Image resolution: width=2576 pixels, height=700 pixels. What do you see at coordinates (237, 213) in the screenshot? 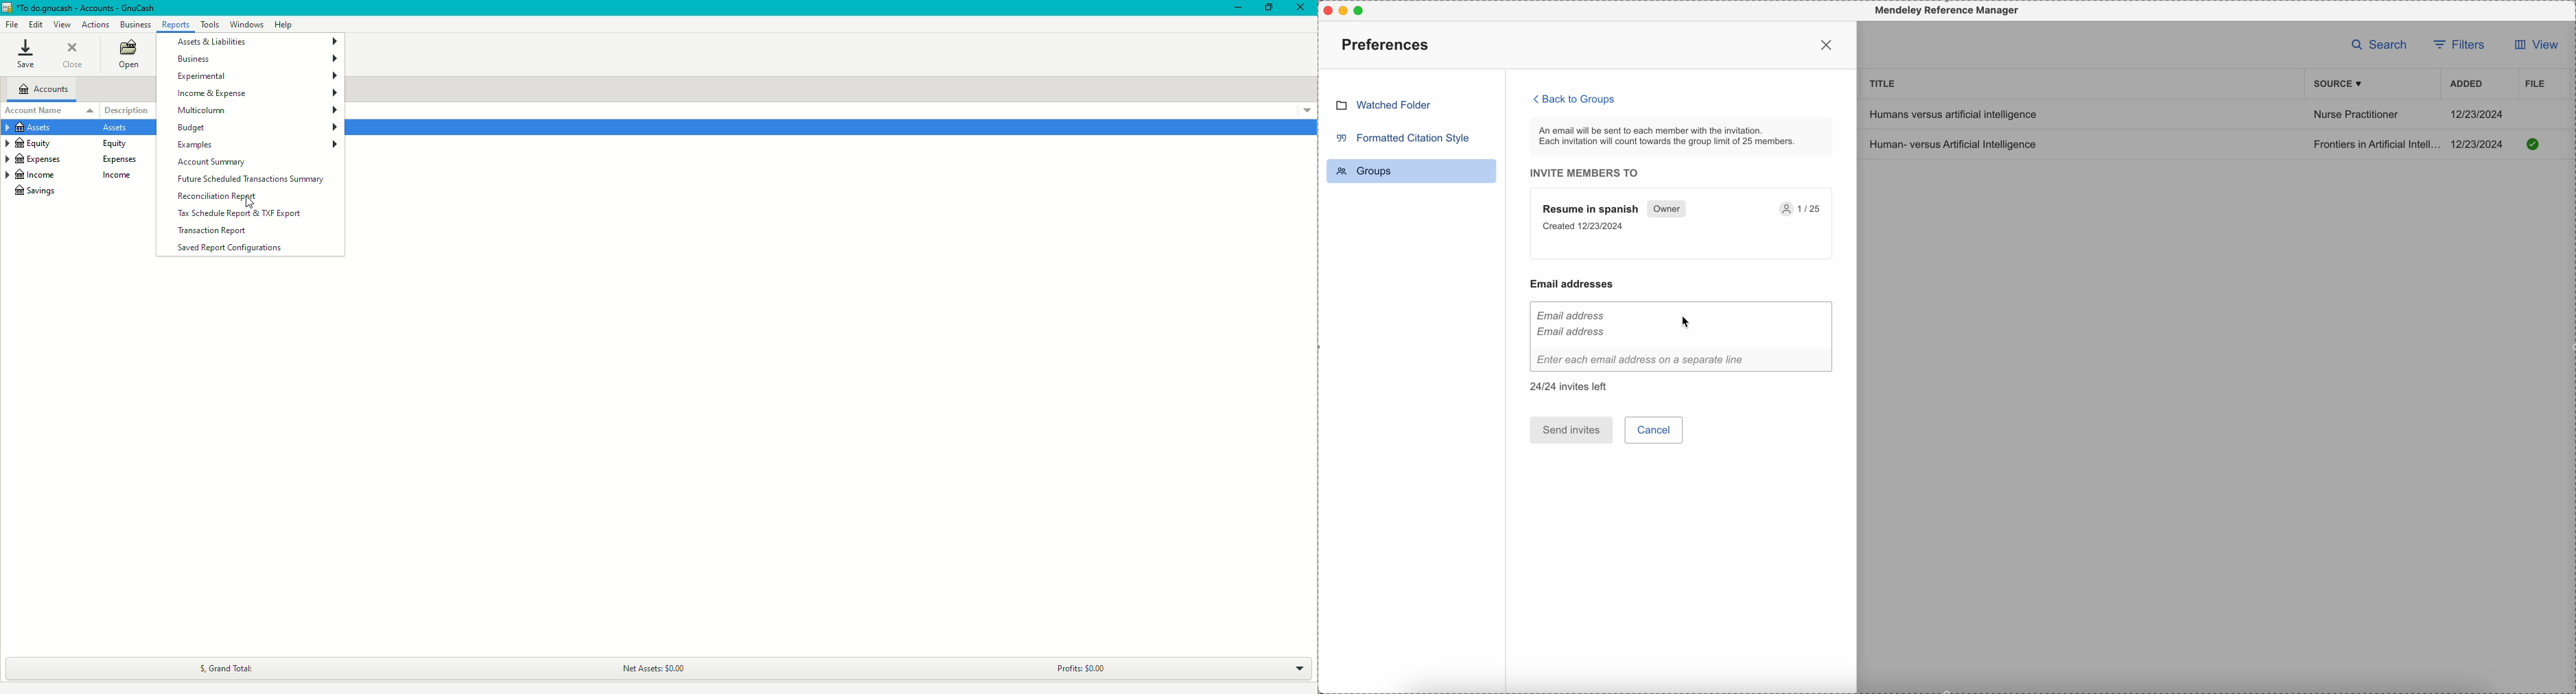
I see `Tax Schedule Report & TXF` at bounding box center [237, 213].